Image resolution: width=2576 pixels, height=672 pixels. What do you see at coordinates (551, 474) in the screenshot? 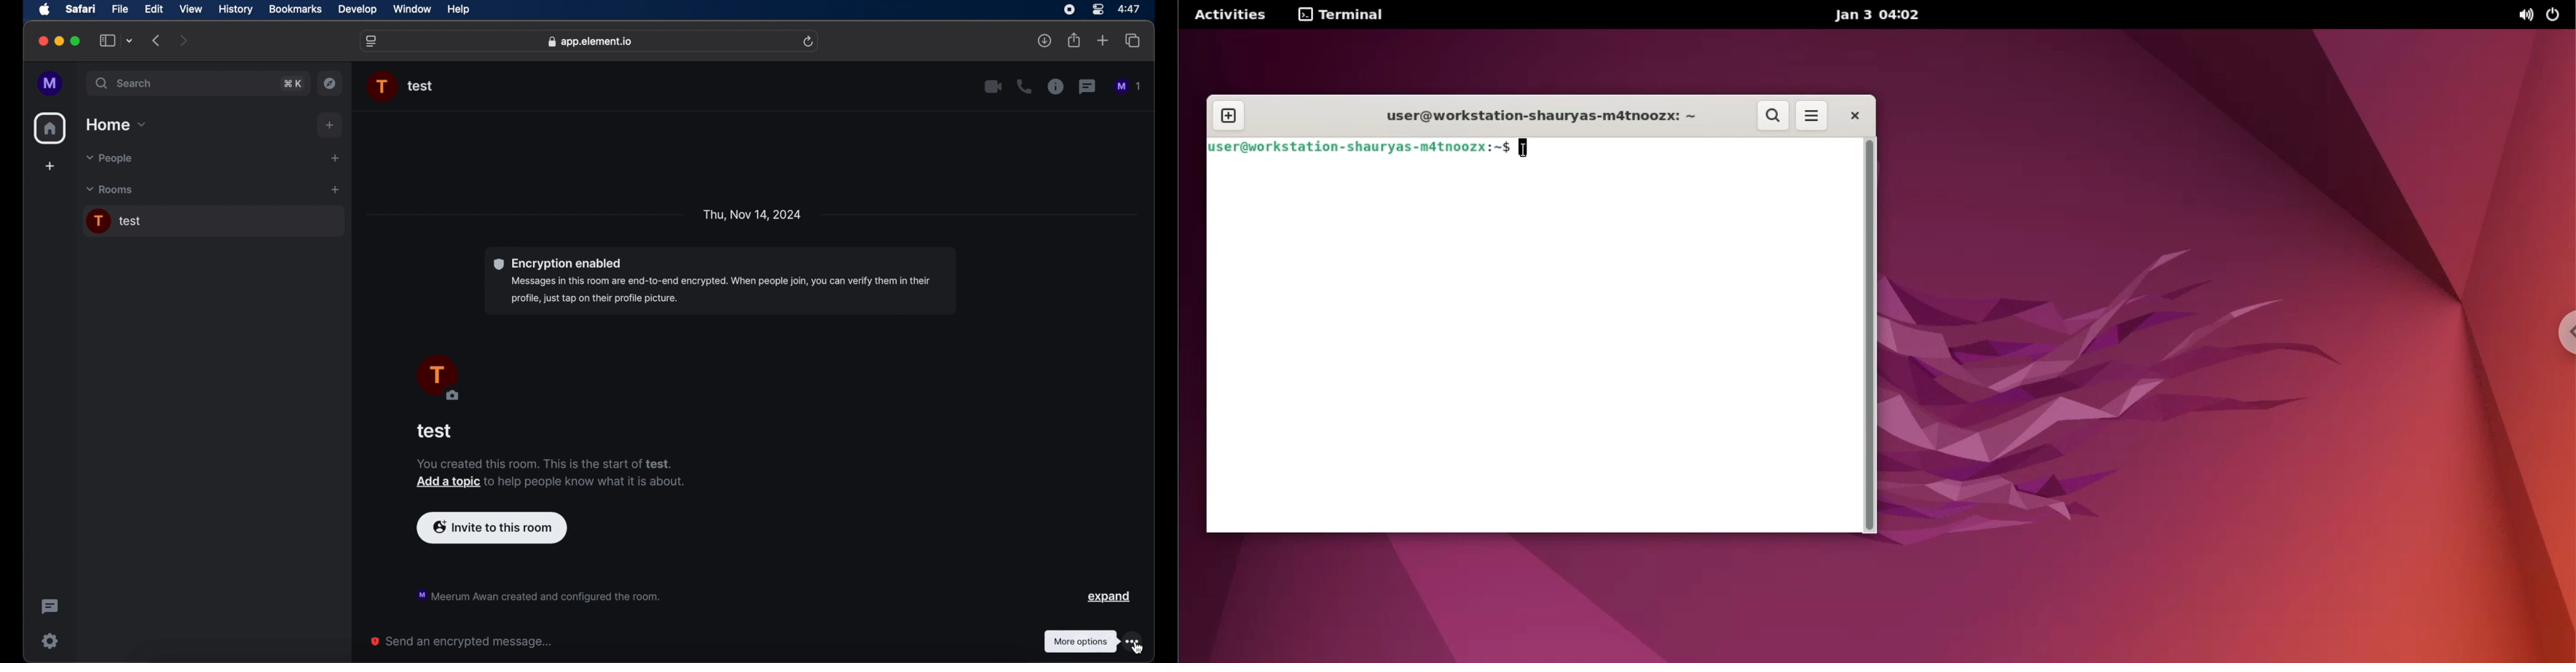
I see `notification` at bounding box center [551, 474].